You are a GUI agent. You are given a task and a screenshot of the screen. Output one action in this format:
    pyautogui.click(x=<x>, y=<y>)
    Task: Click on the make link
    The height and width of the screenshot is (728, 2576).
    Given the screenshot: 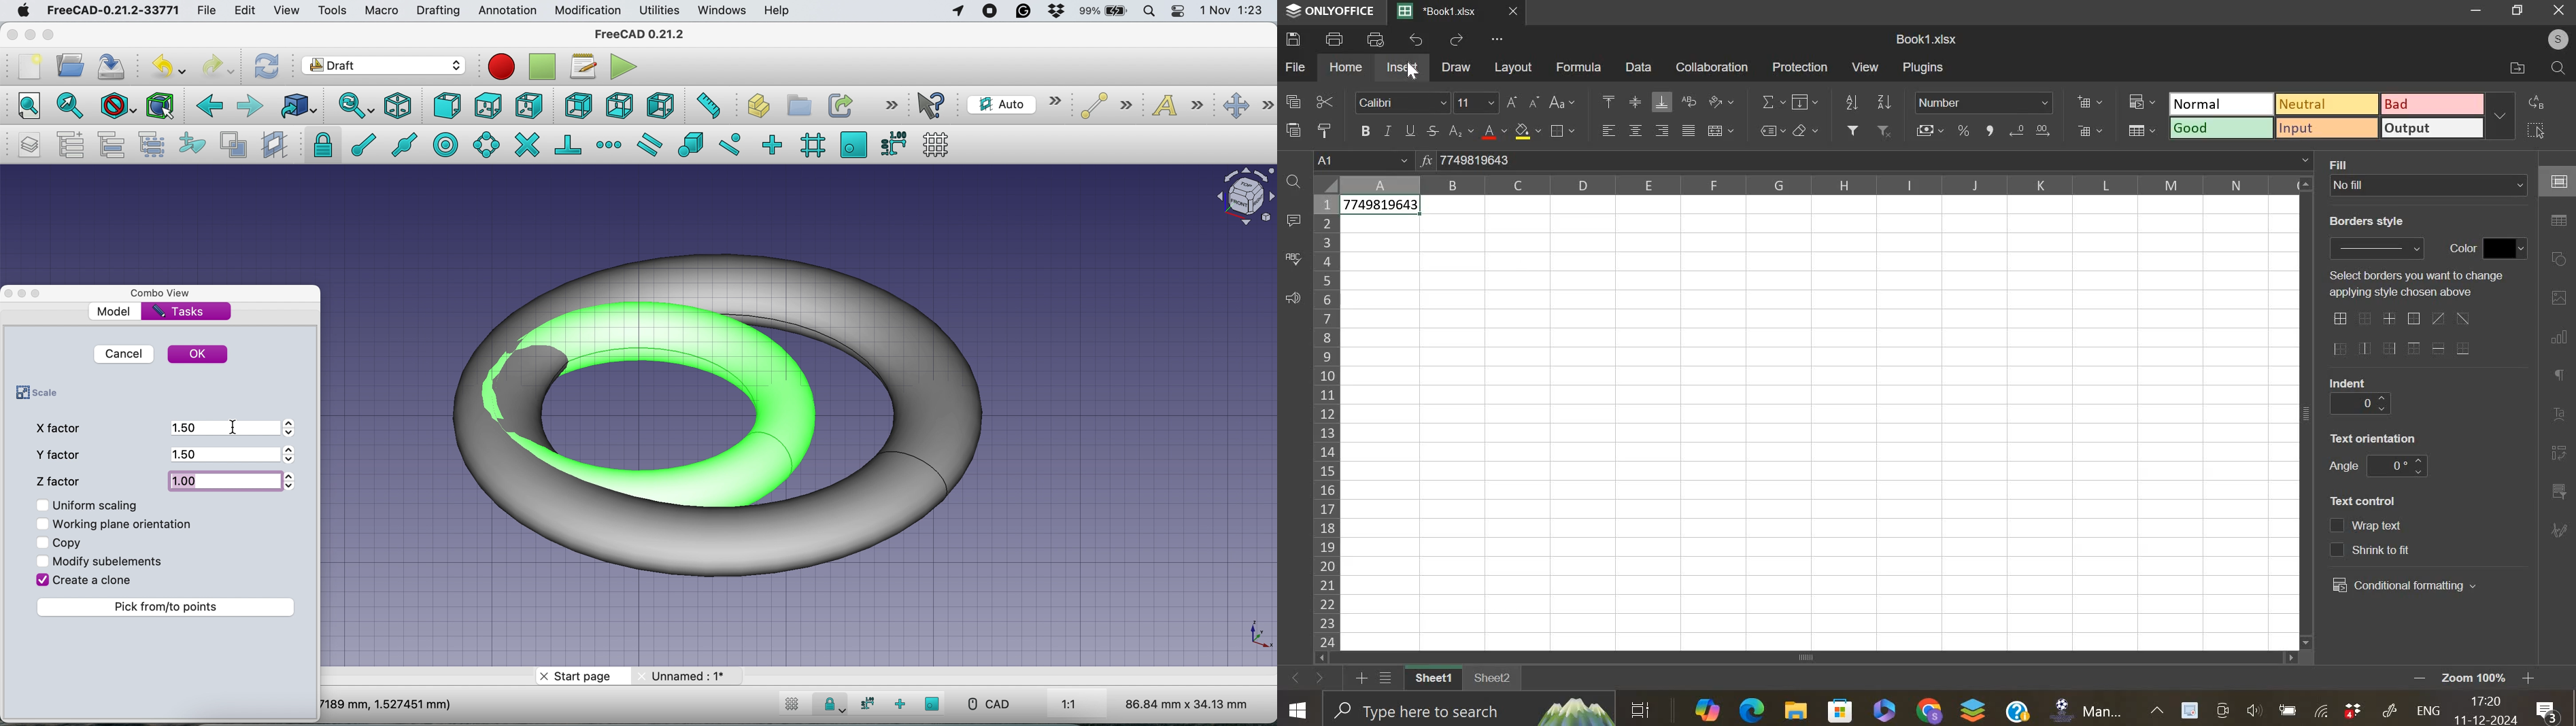 What is the action you would take?
    pyautogui.click(x=839, y=105)
    